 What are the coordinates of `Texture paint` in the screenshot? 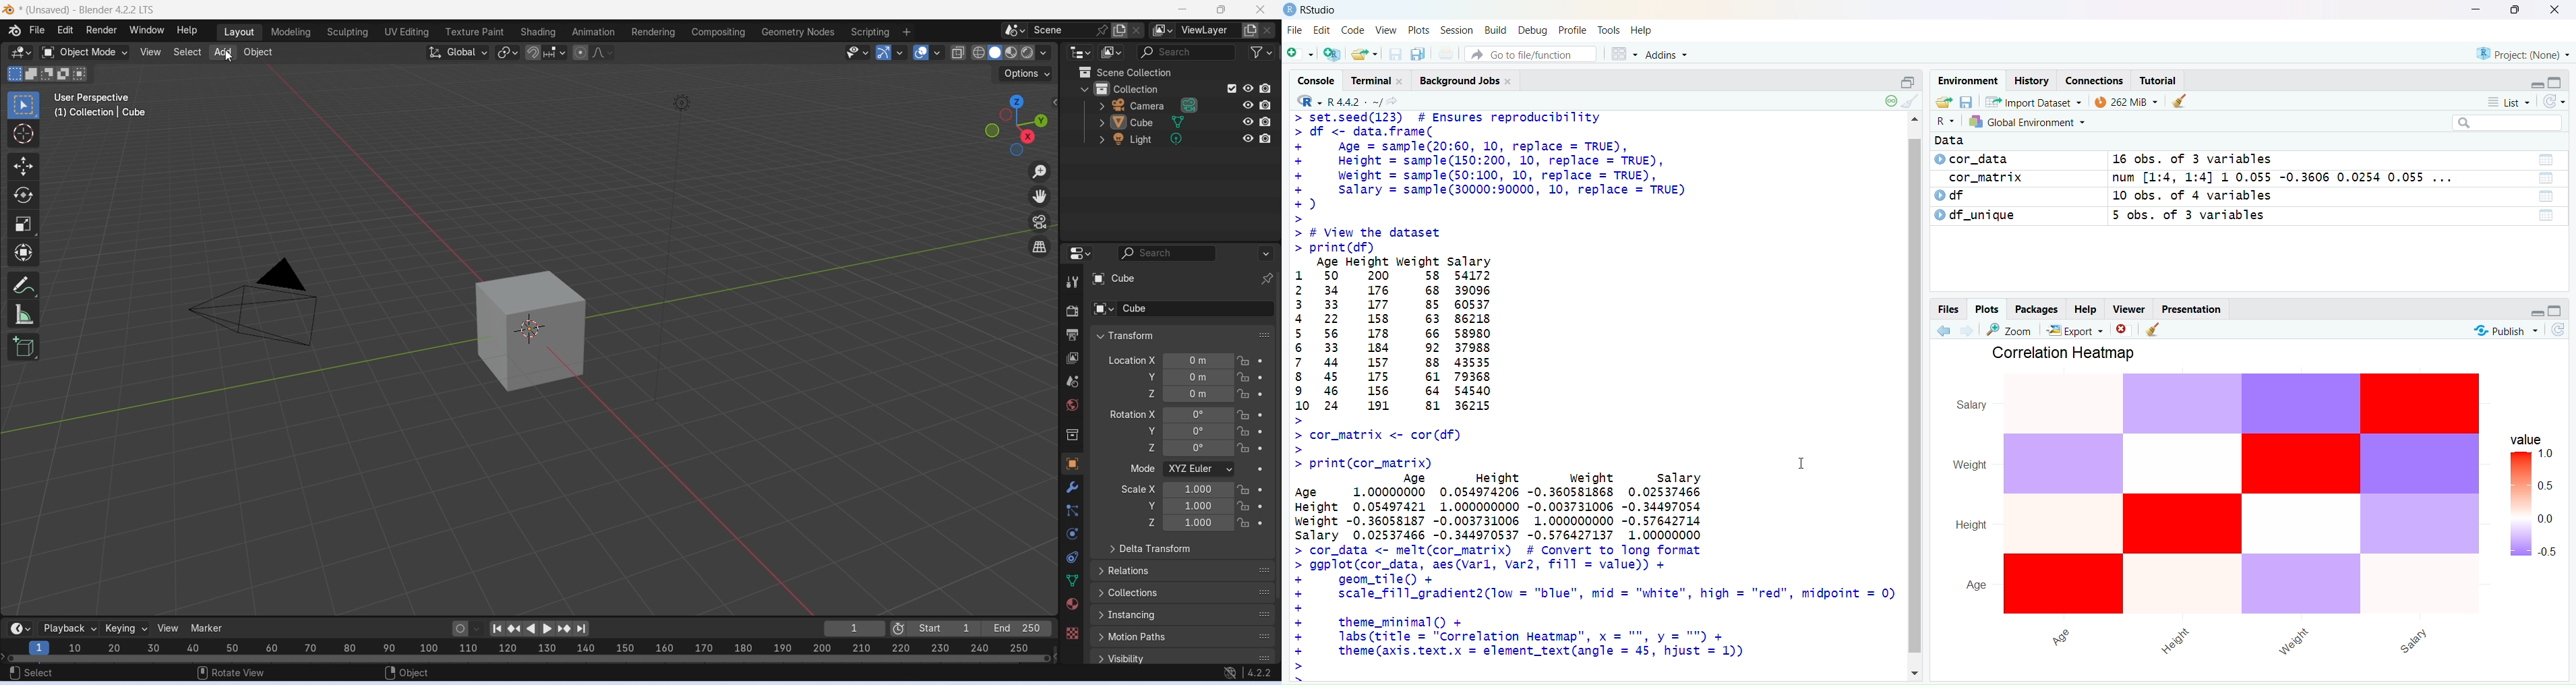 It's located at (475, 32).